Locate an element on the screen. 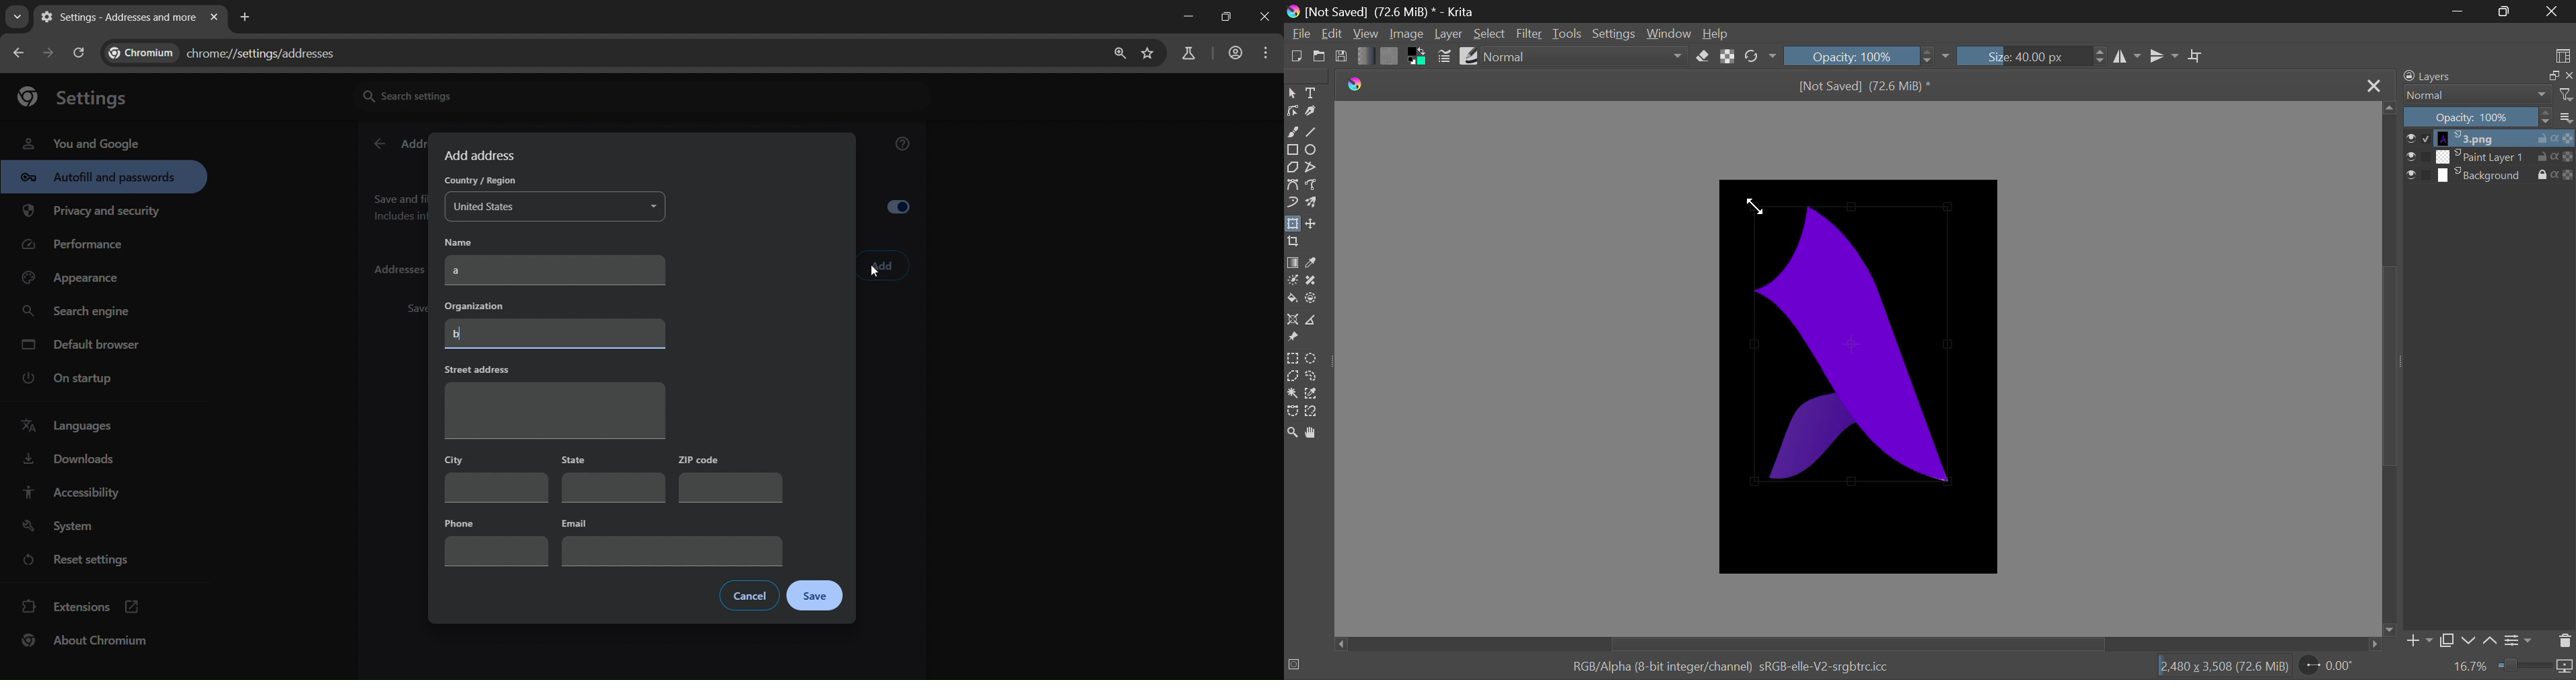  Scroll Bar is located at coordinates (2389, 369).